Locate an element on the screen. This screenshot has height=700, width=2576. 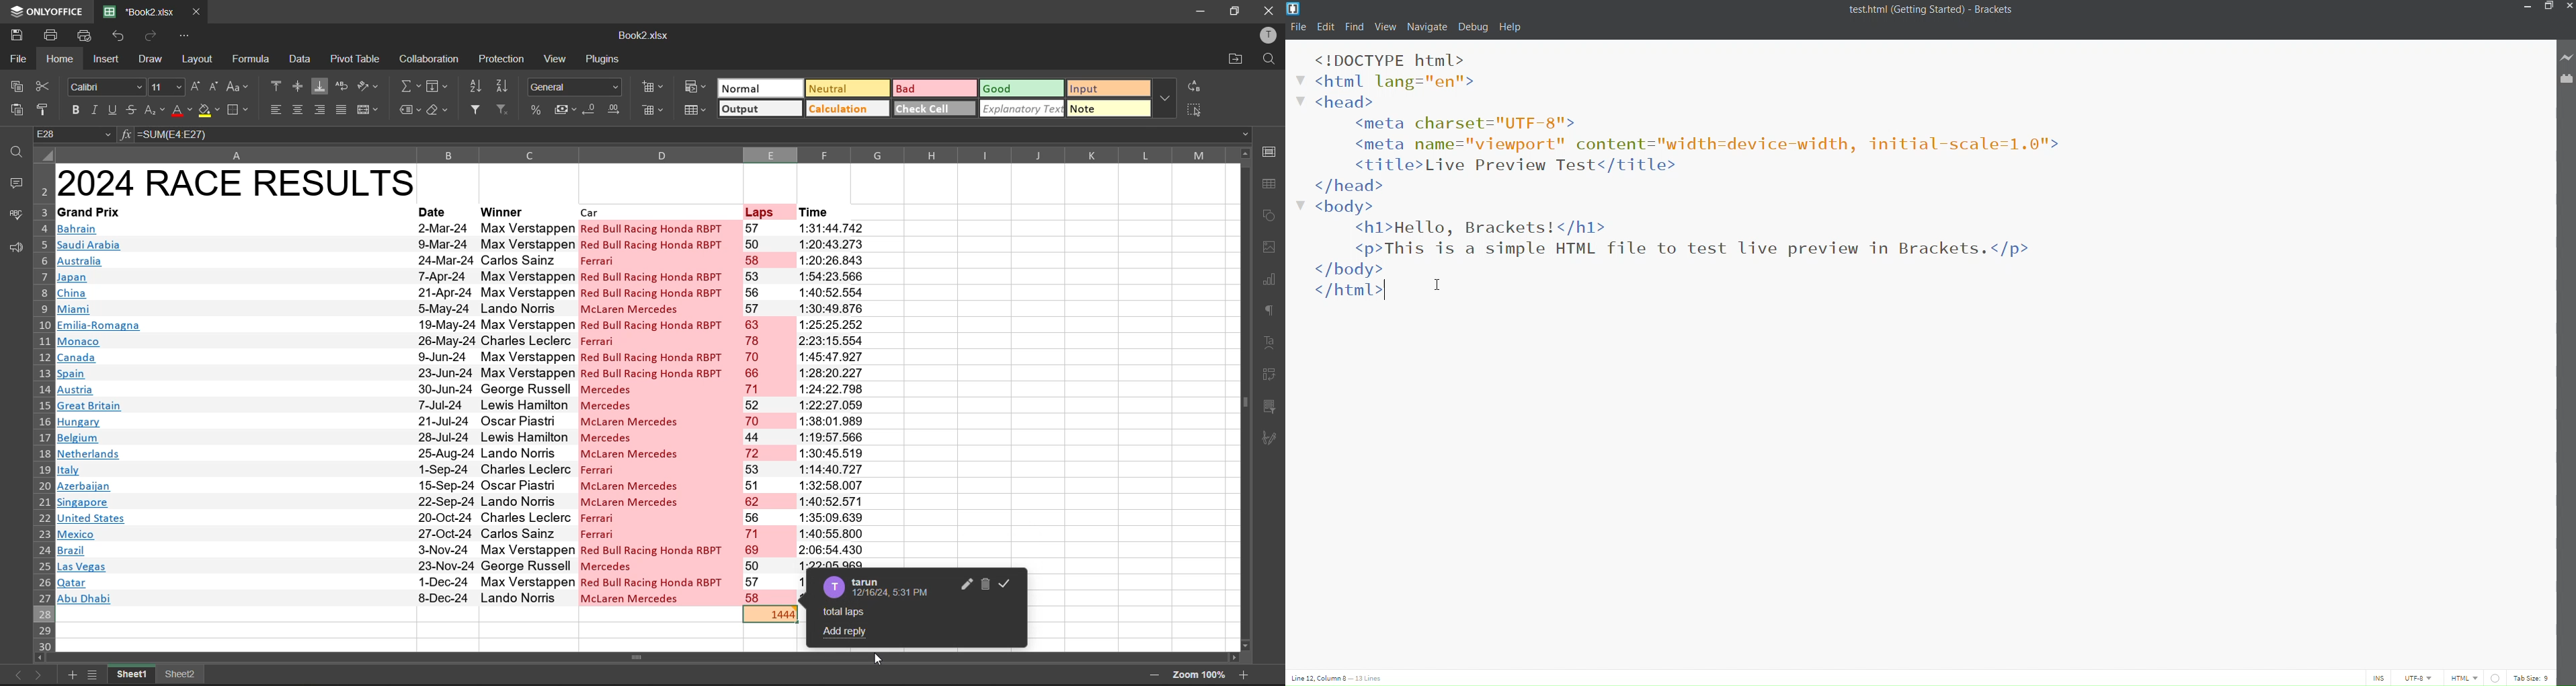
accounting is located at coordinates (563, 109).